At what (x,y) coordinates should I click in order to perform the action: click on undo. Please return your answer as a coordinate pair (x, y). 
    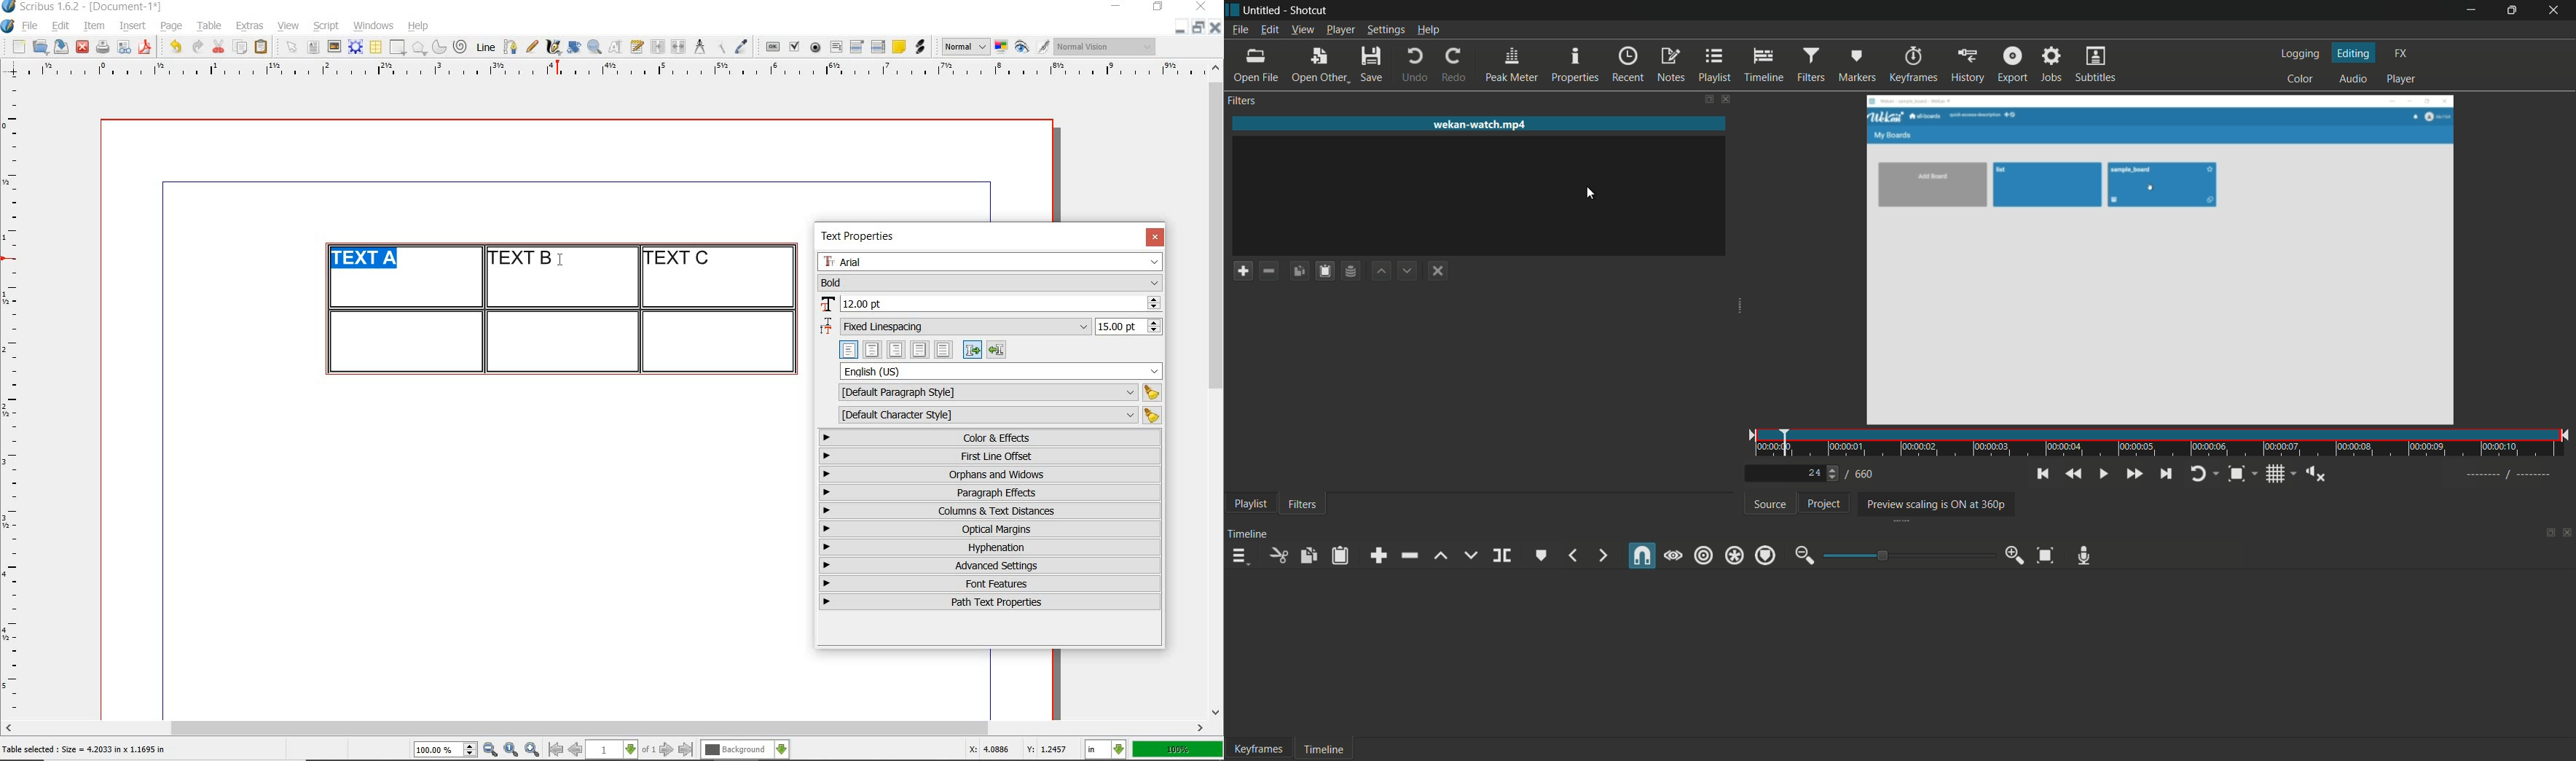
    Looking at the image, I should click on (1415, 64).